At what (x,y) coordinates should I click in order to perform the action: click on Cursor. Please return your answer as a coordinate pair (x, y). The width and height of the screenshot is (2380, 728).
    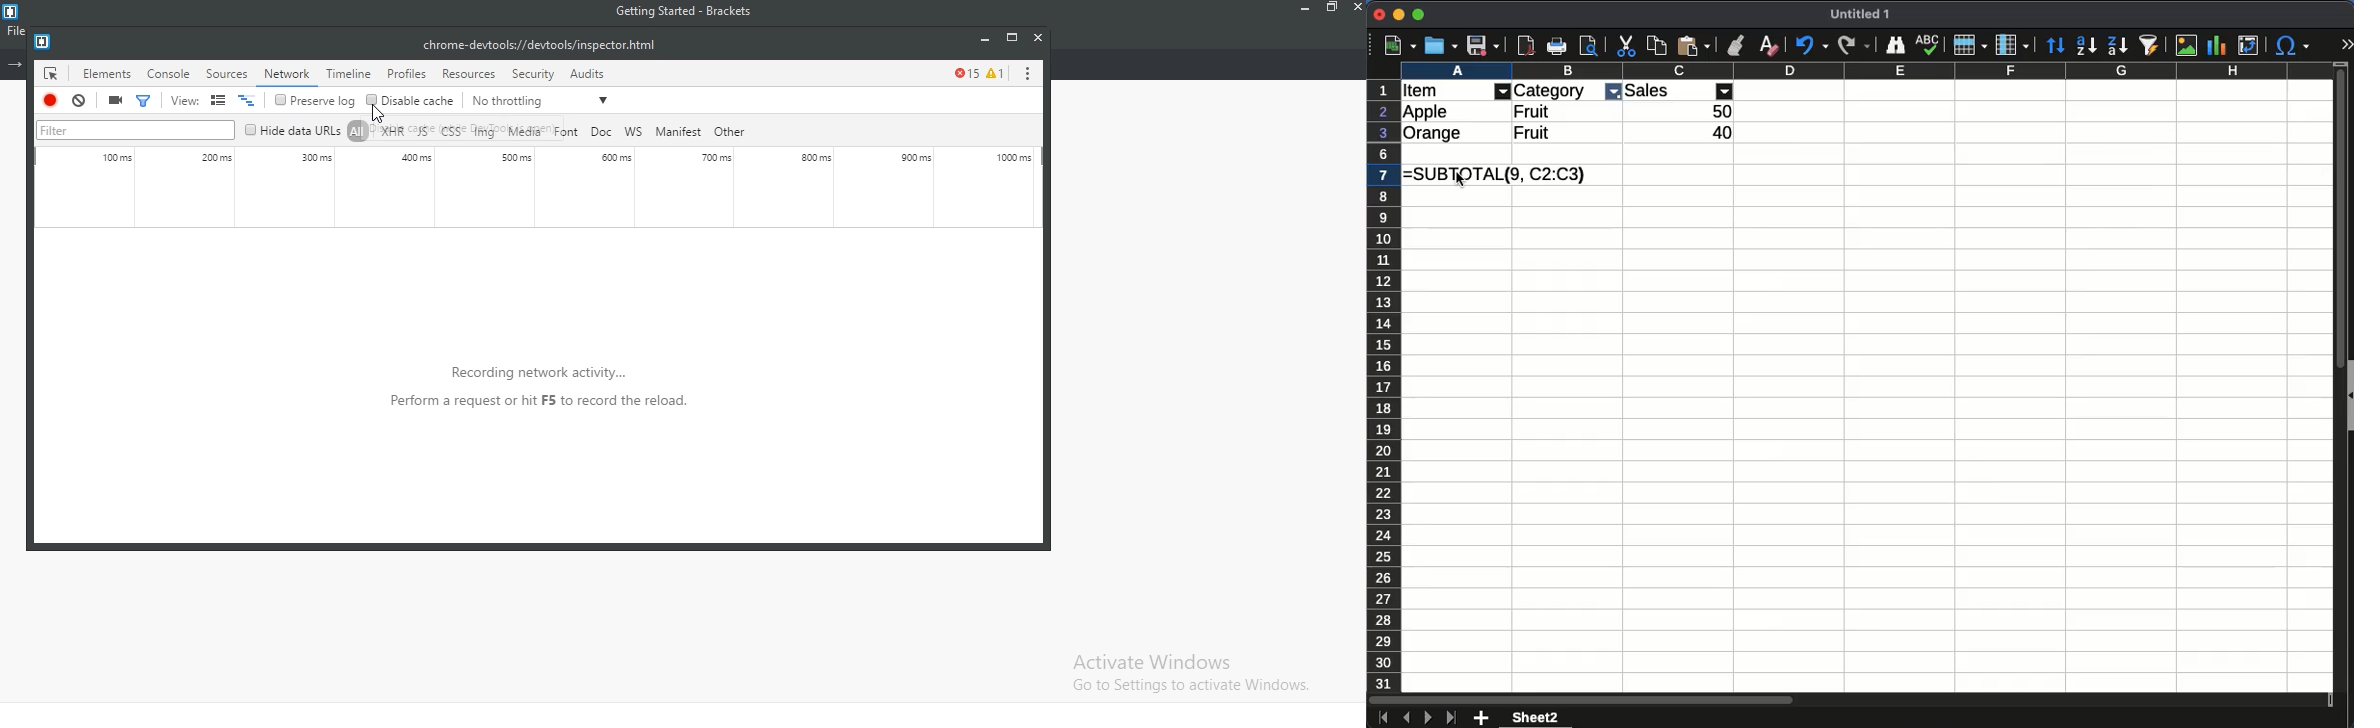
    Looking at the image, I should click on (1460, 181).